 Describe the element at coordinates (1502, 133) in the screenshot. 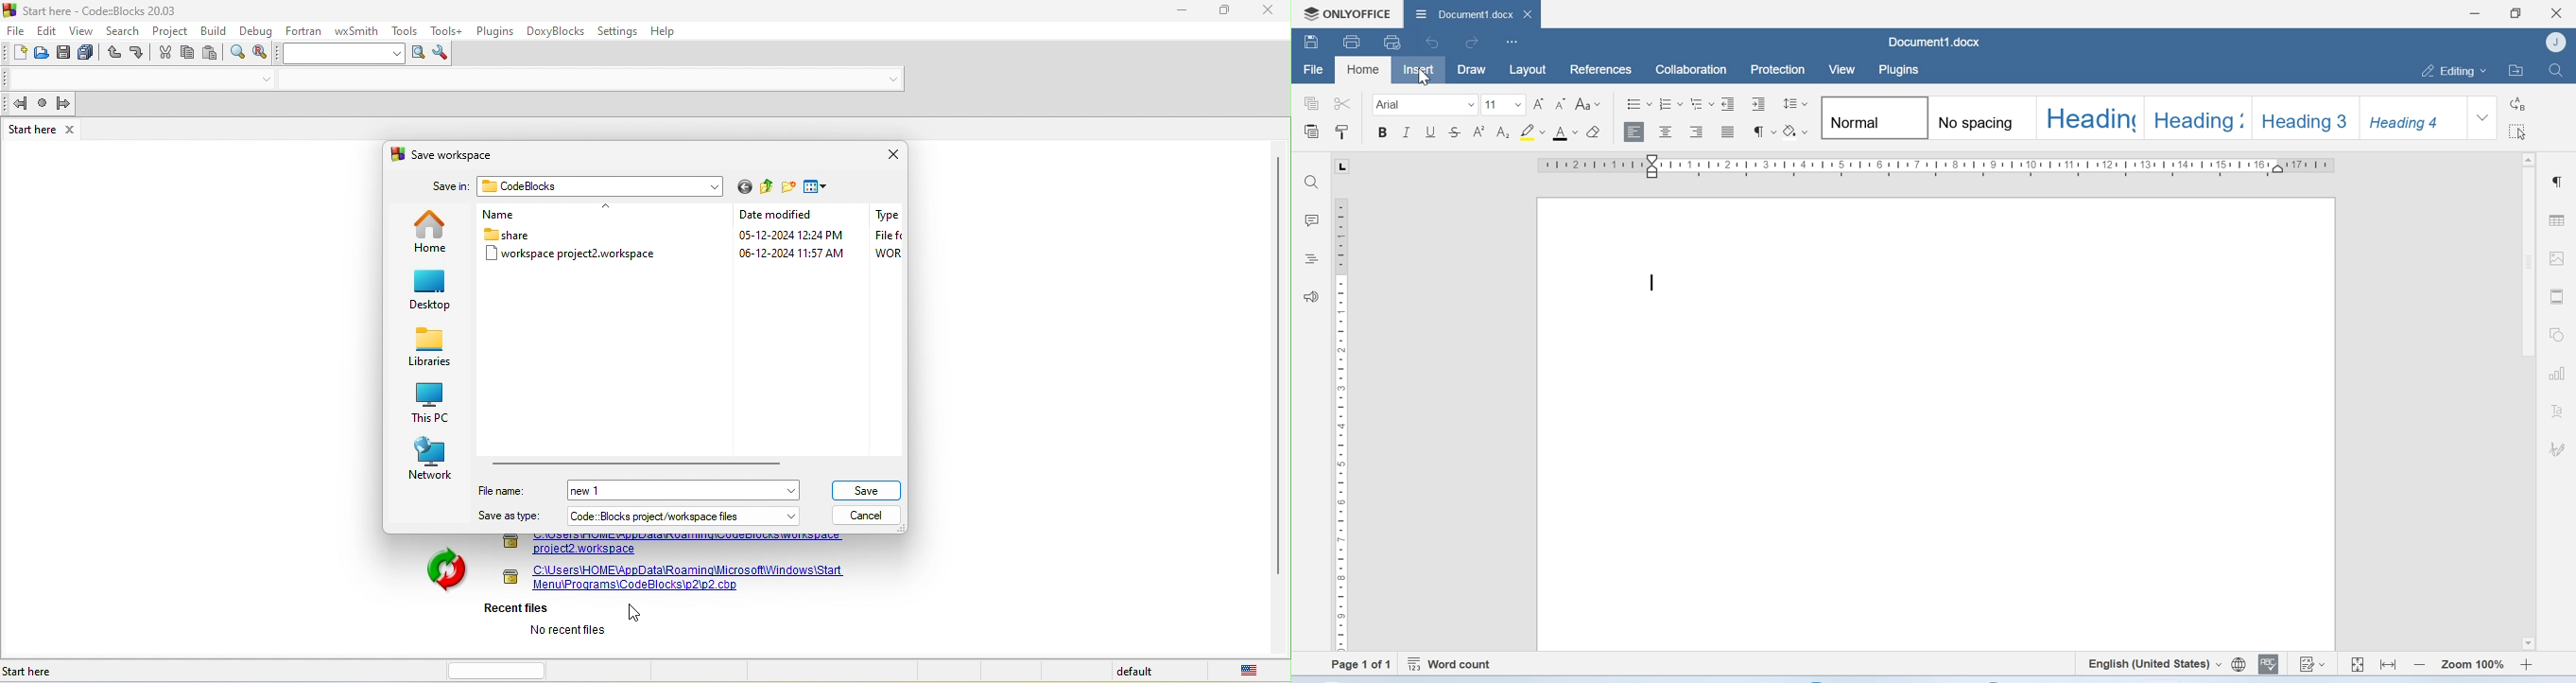

I see `Subscript` at that location.